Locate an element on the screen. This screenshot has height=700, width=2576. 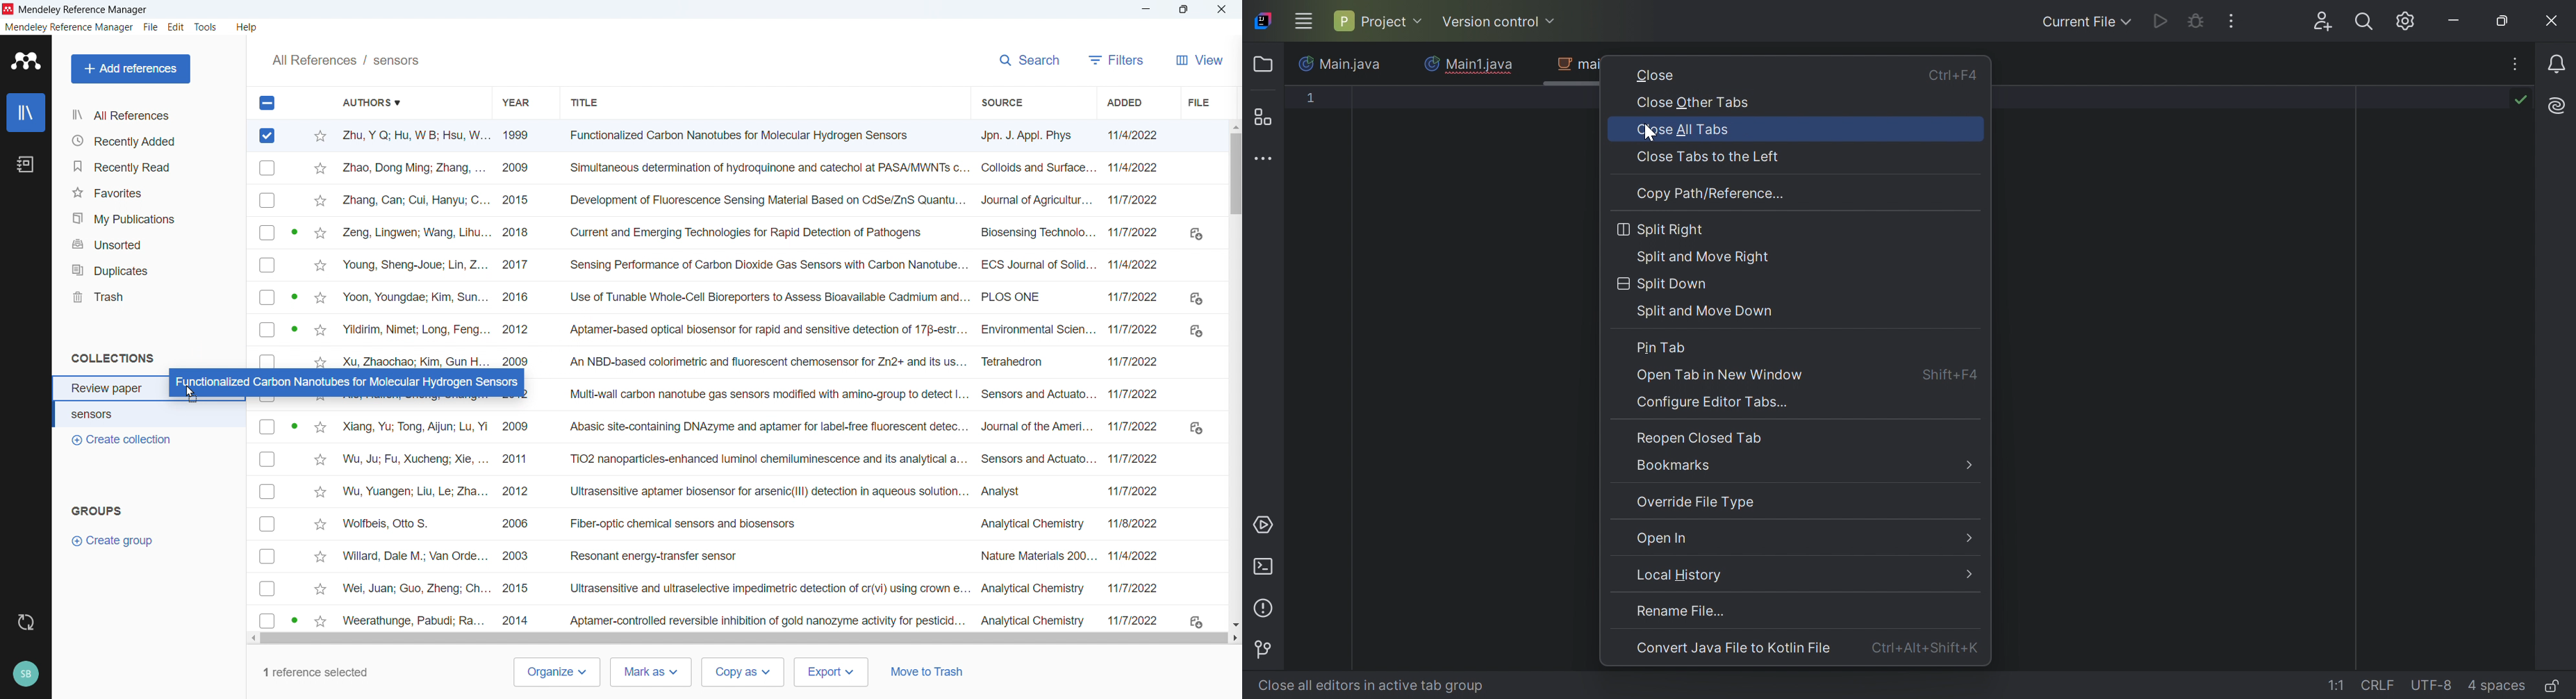
Select individual entries  is located at coordinates (267, 260).